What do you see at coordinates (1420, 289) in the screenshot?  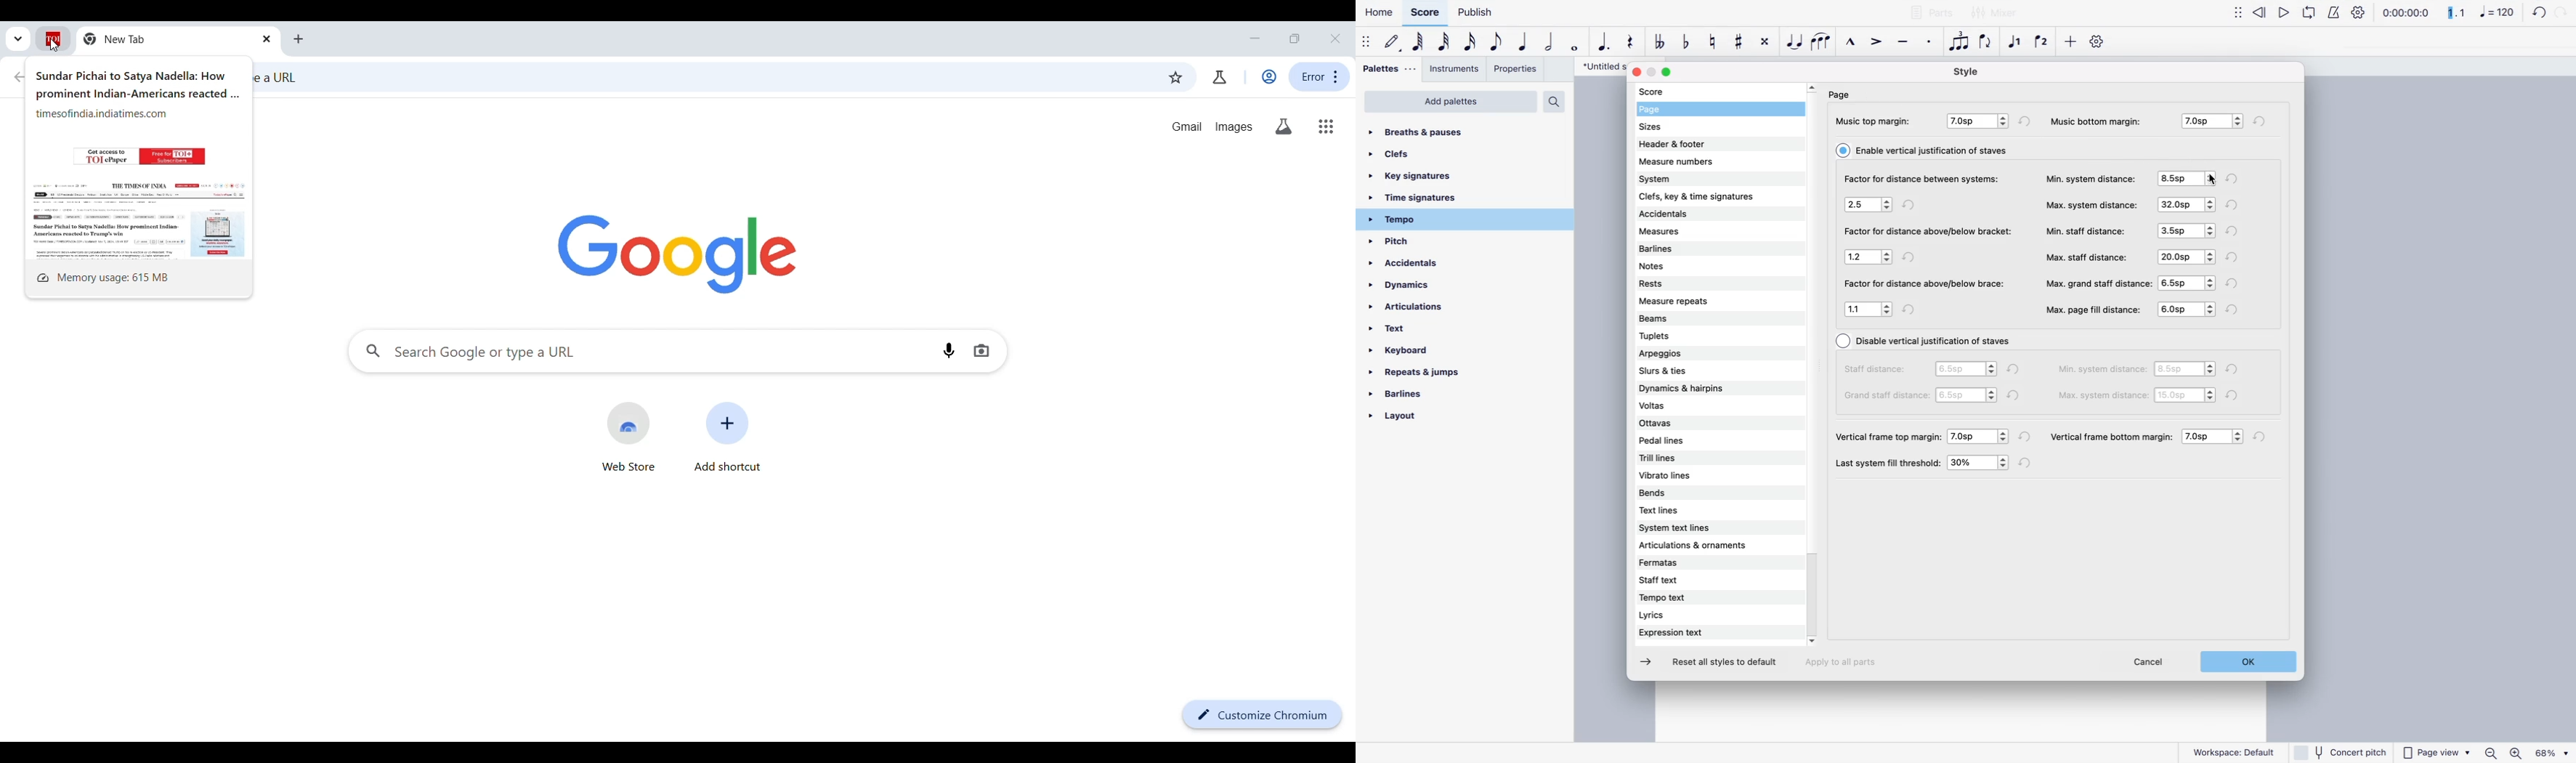 I see `dynamics` at bounding box center [1420, 289].